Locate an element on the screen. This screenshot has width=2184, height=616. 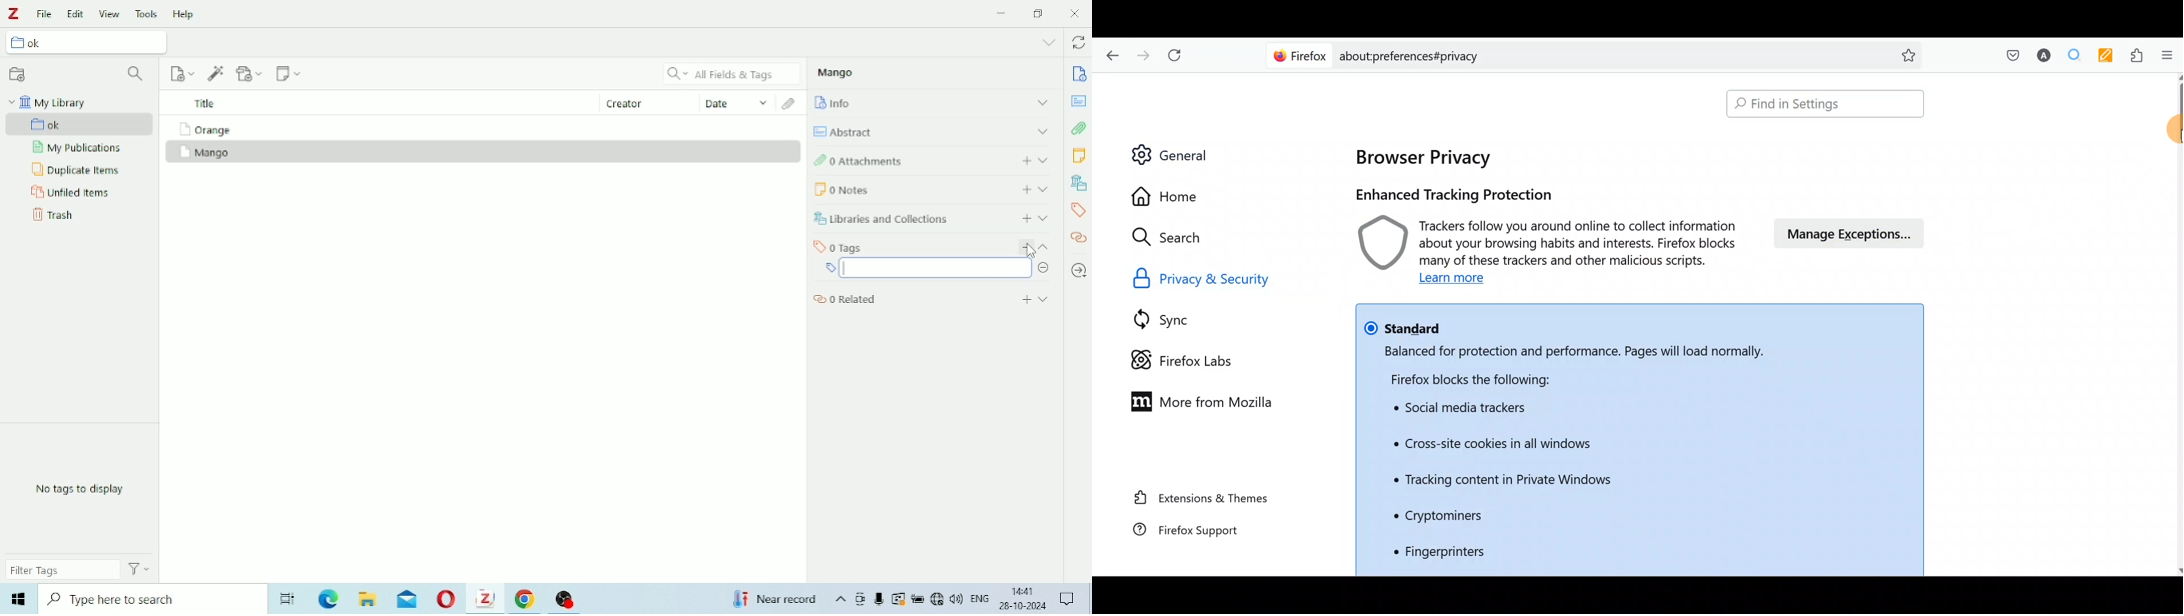
Manage exceptions is located at coordinates (1854, 234).